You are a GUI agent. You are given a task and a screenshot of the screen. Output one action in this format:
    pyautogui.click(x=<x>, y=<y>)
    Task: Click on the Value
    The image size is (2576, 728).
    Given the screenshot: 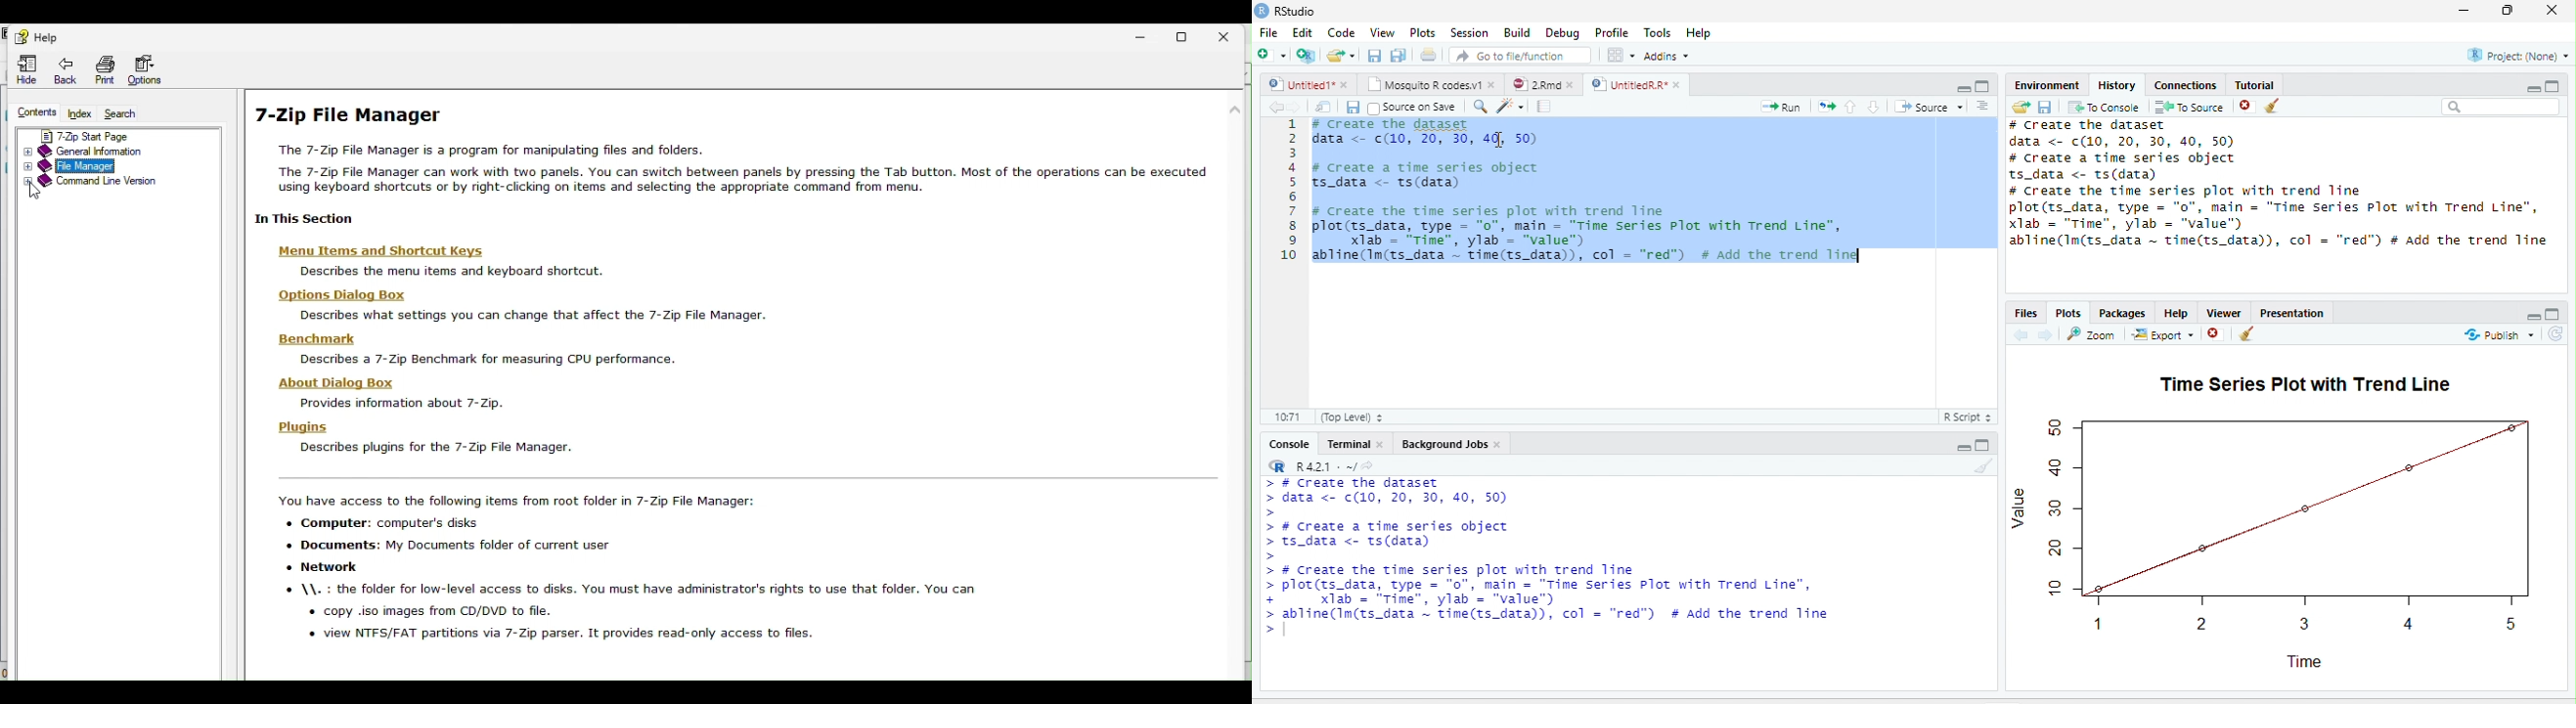 What is the action you would take?
    pyautogui.click(x=2020, y=509)
    